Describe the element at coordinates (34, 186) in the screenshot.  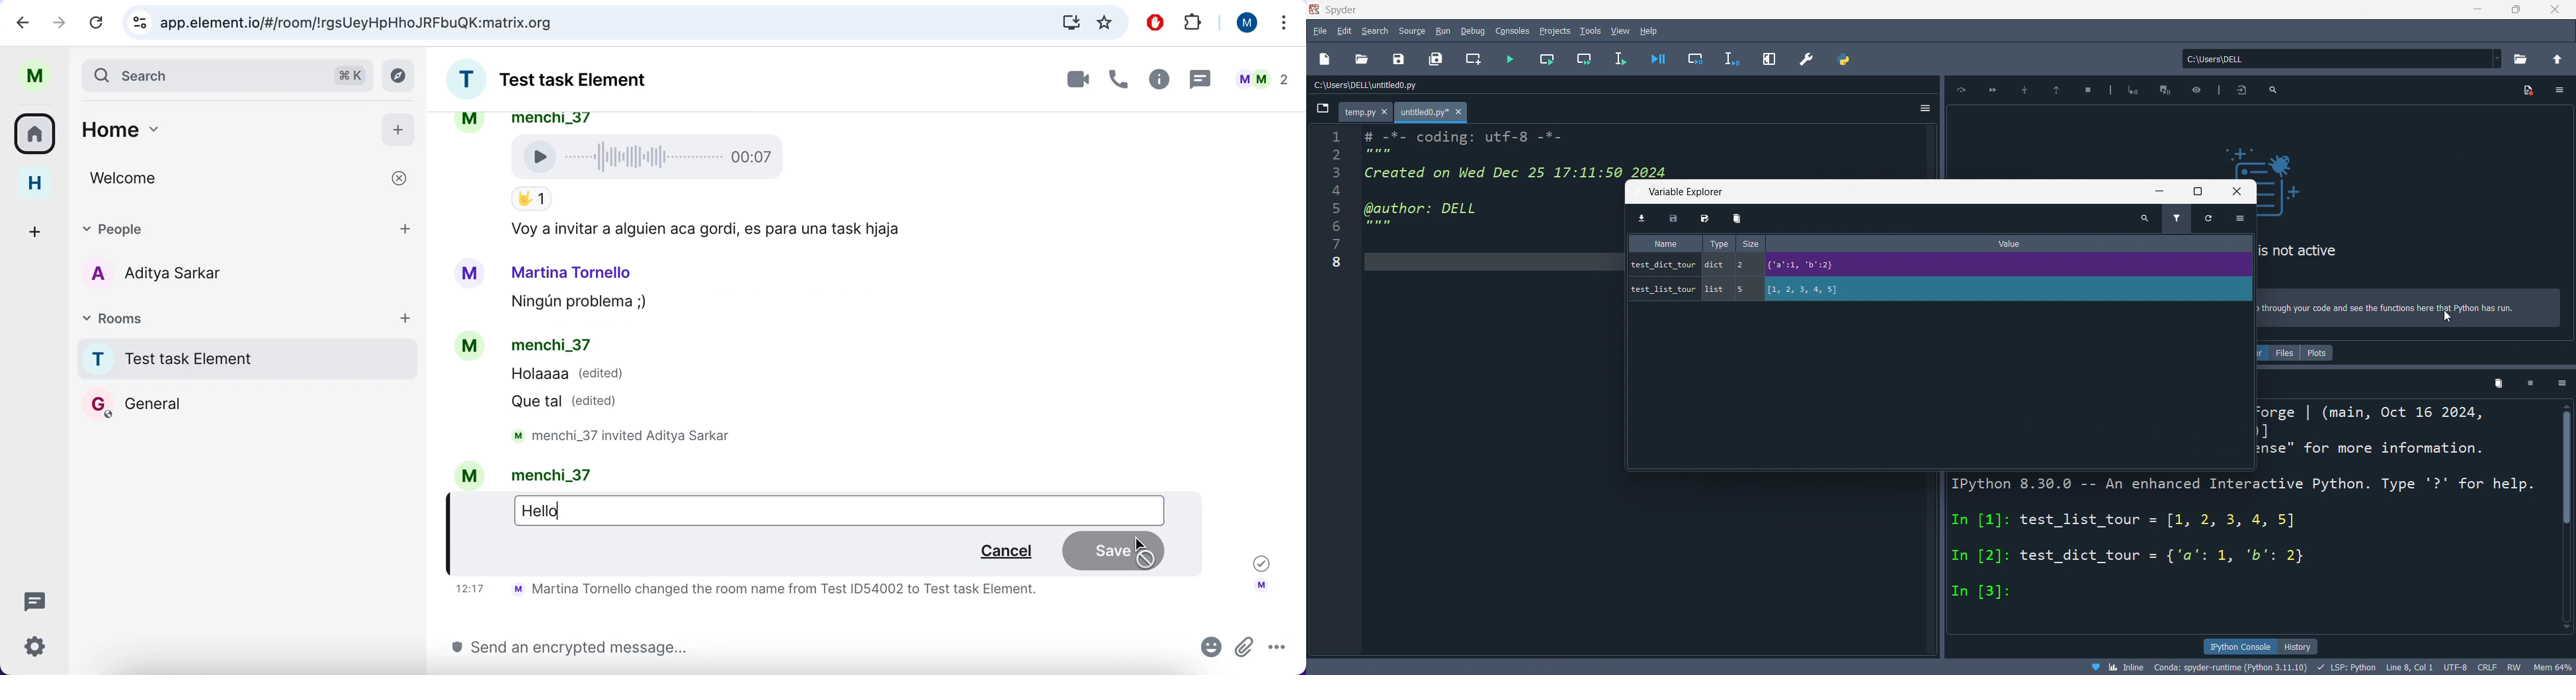
I see `home` at that location.